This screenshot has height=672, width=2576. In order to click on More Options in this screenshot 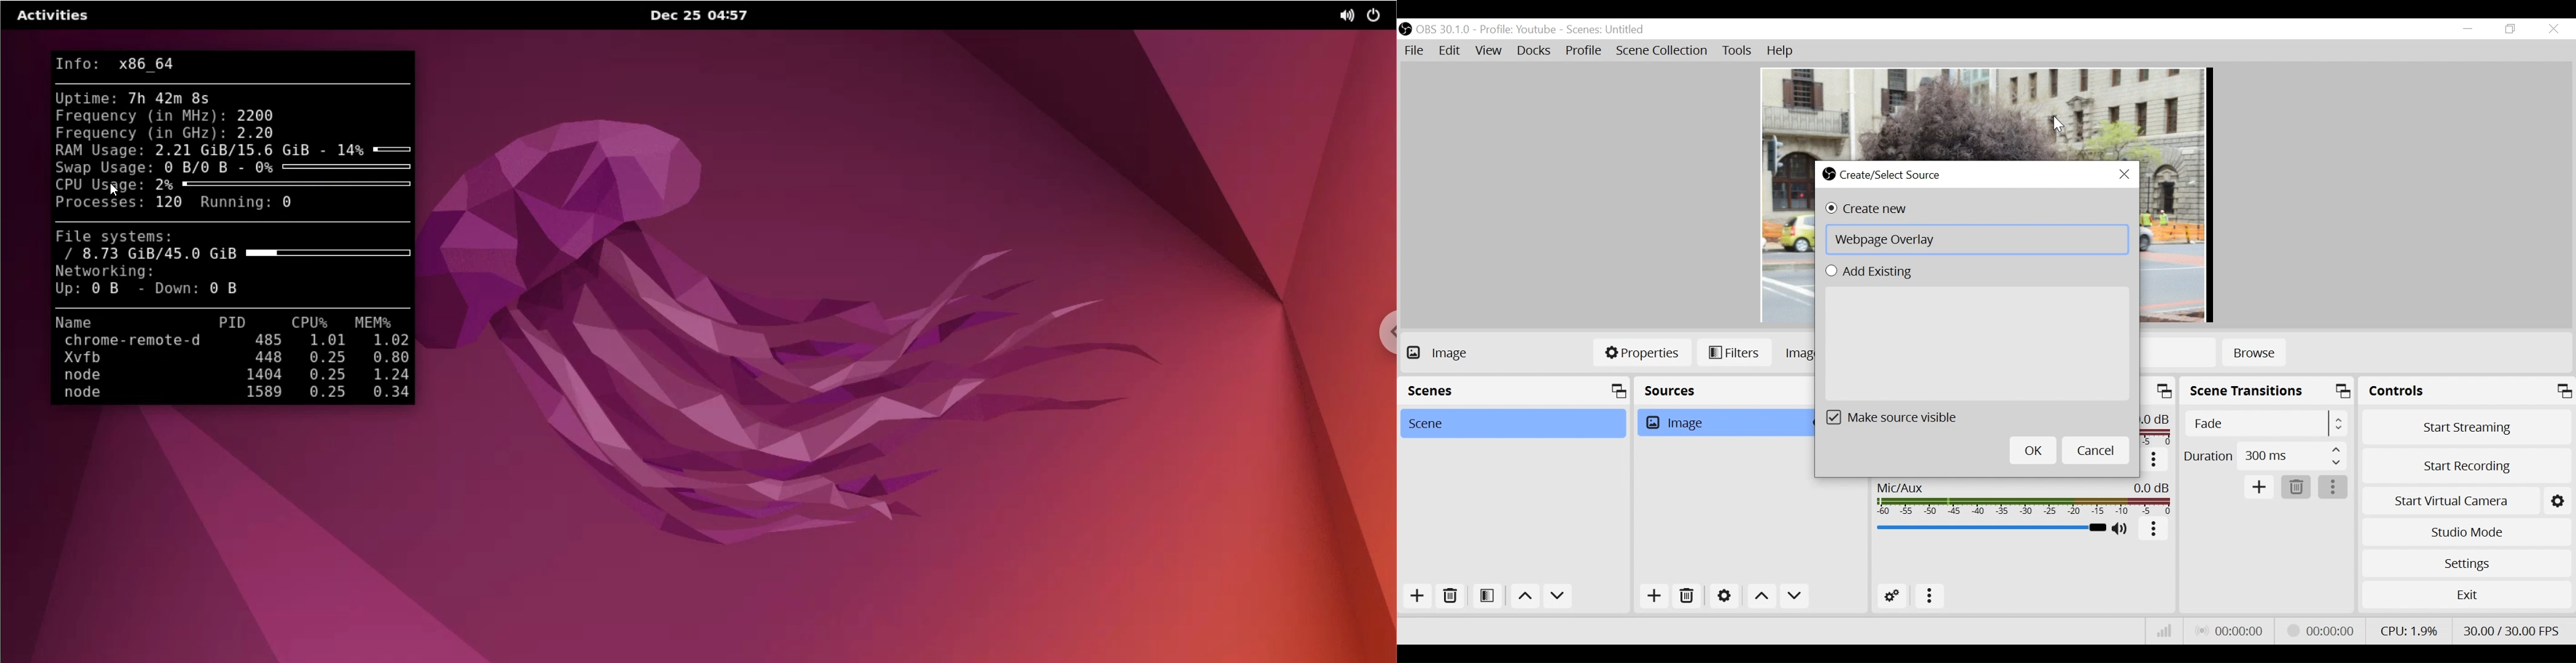, I will do `click(2155, 531)`.